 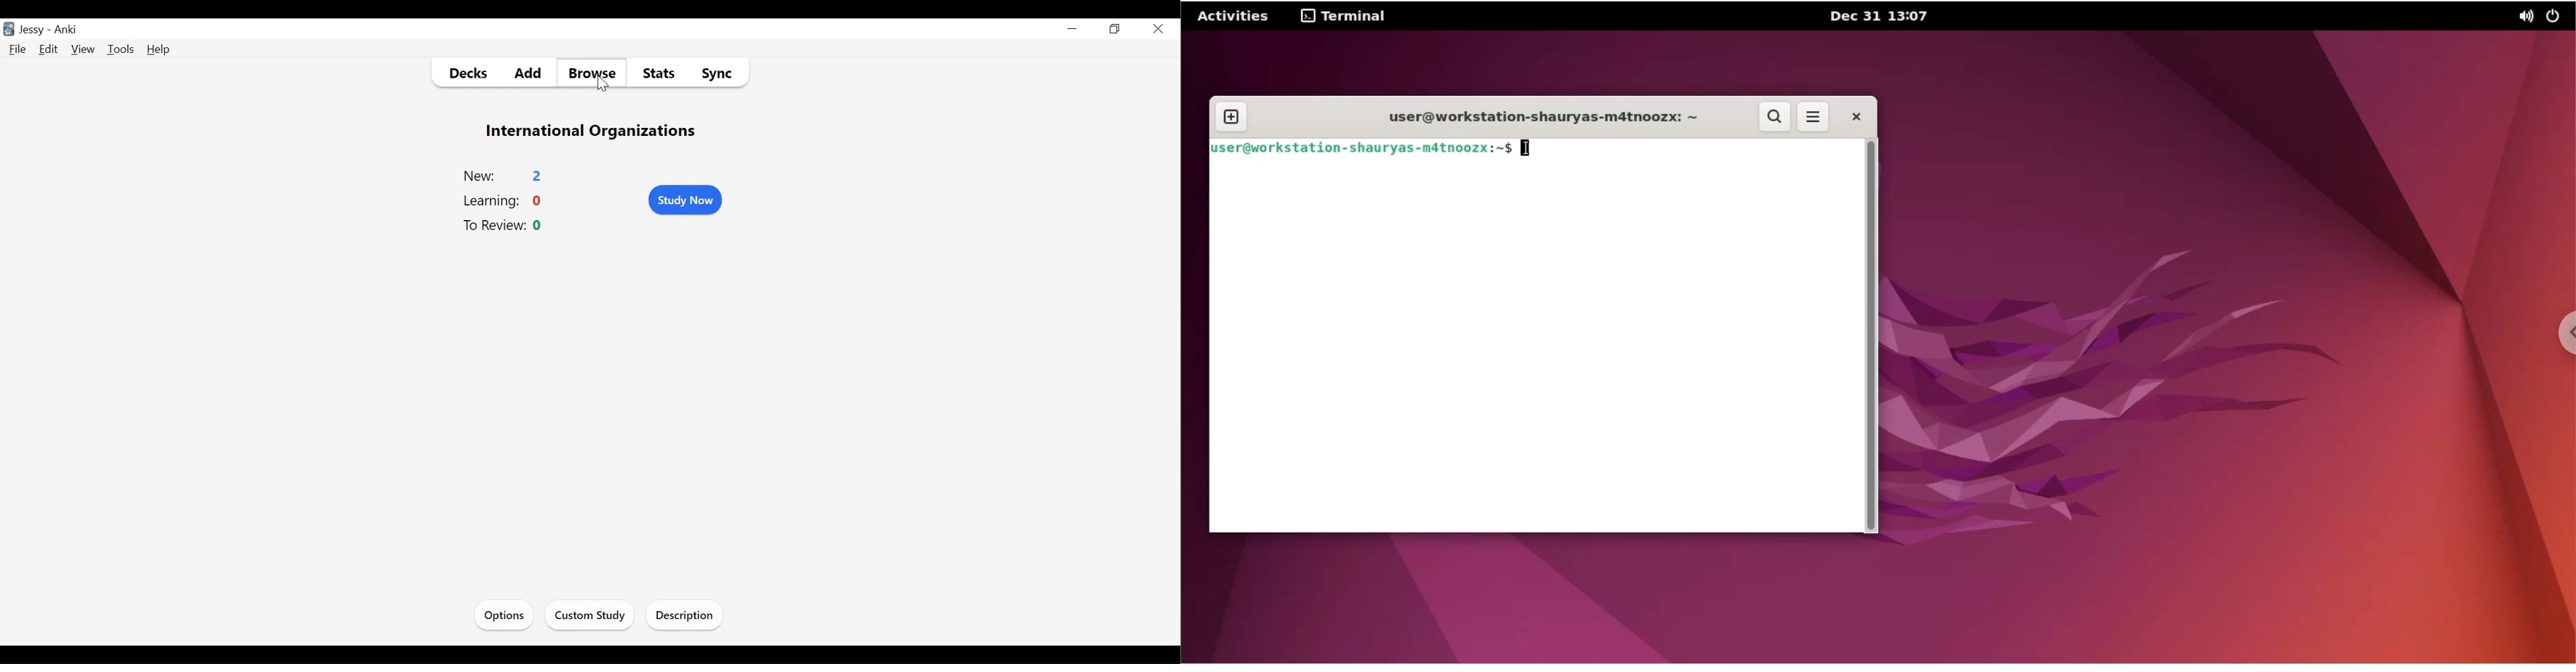 I want to click on New Card Count, so click(x=504, y=175).